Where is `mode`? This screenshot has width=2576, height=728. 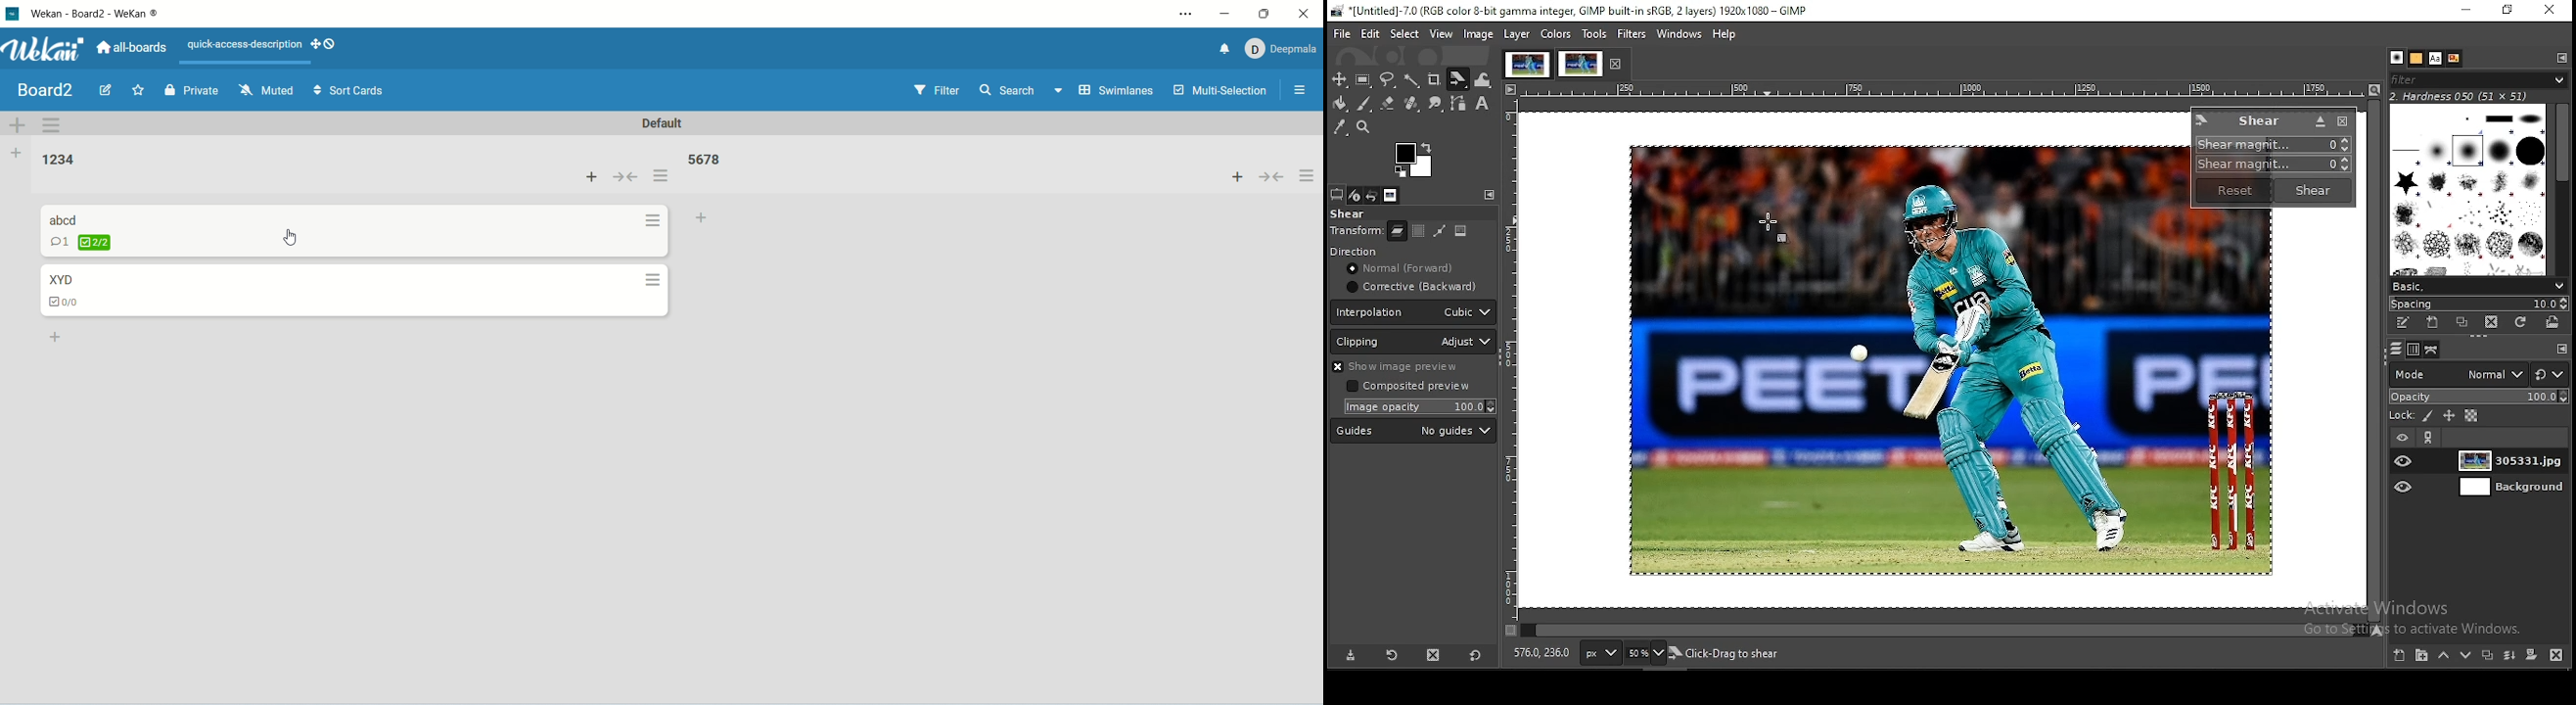 mode is located at coordinates (2457, 374).